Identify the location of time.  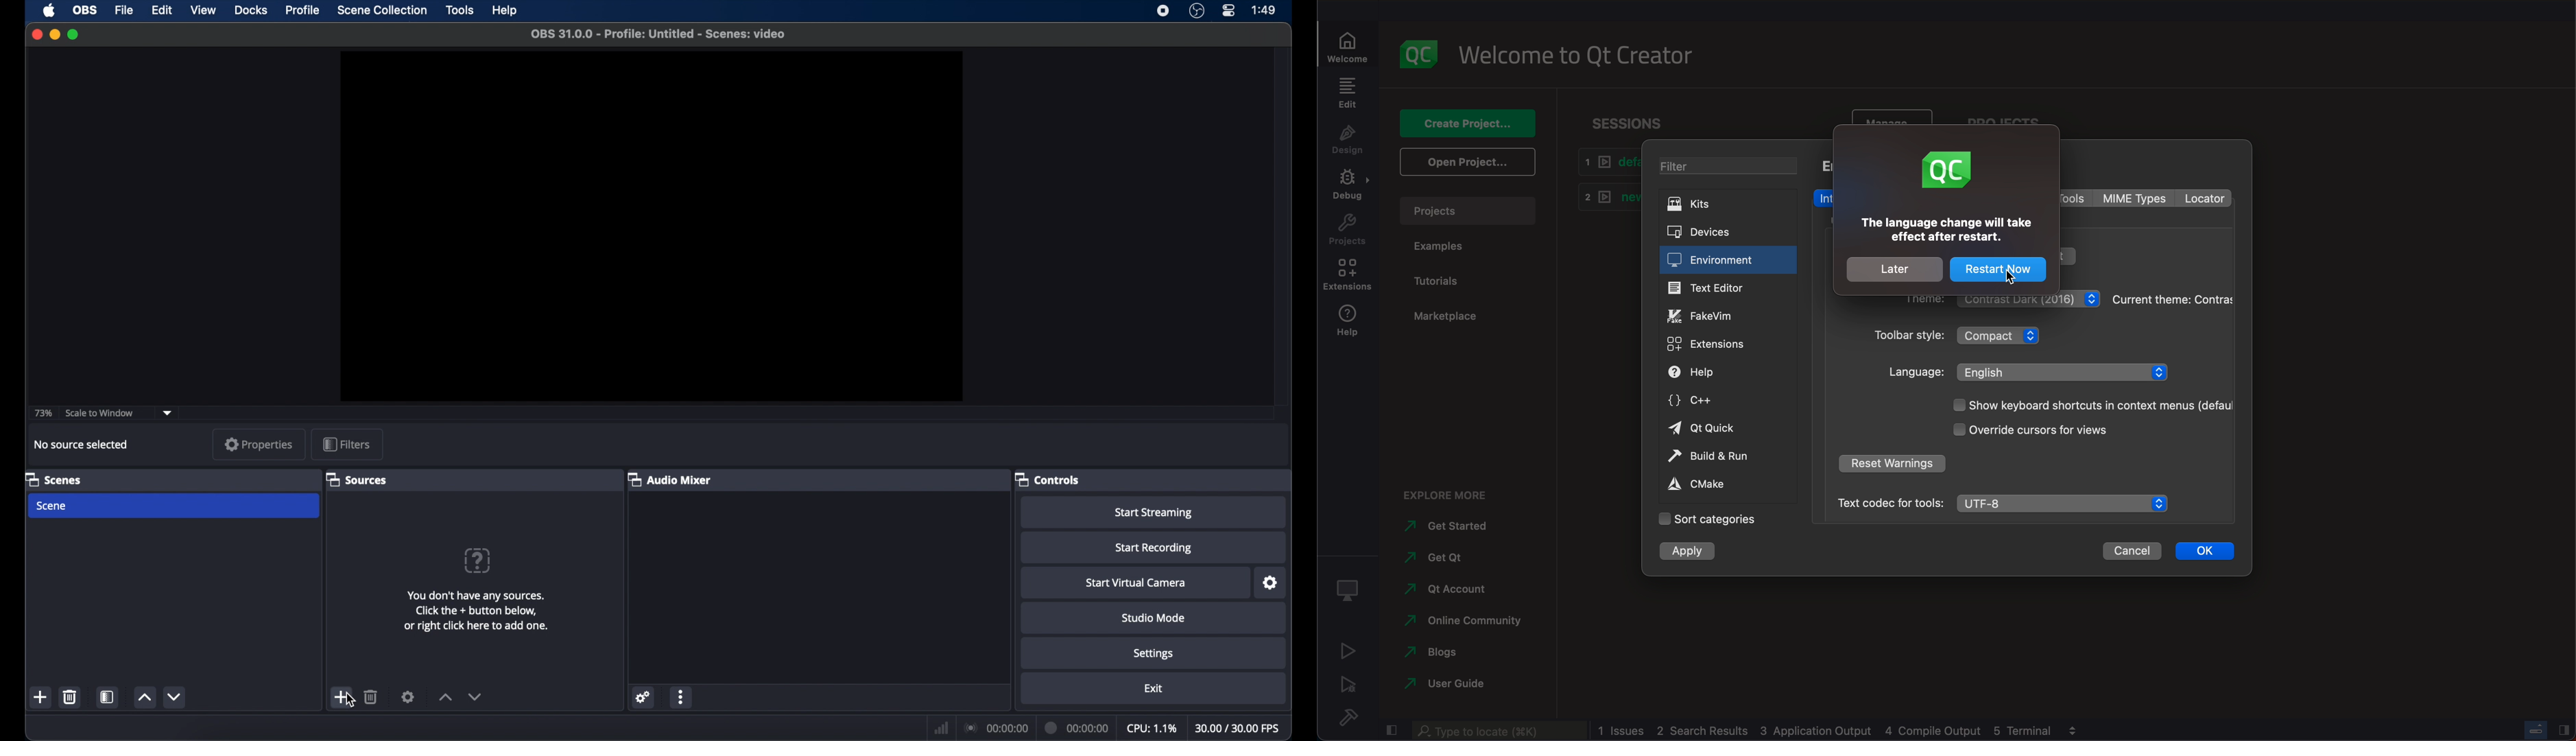
(1264, 10).